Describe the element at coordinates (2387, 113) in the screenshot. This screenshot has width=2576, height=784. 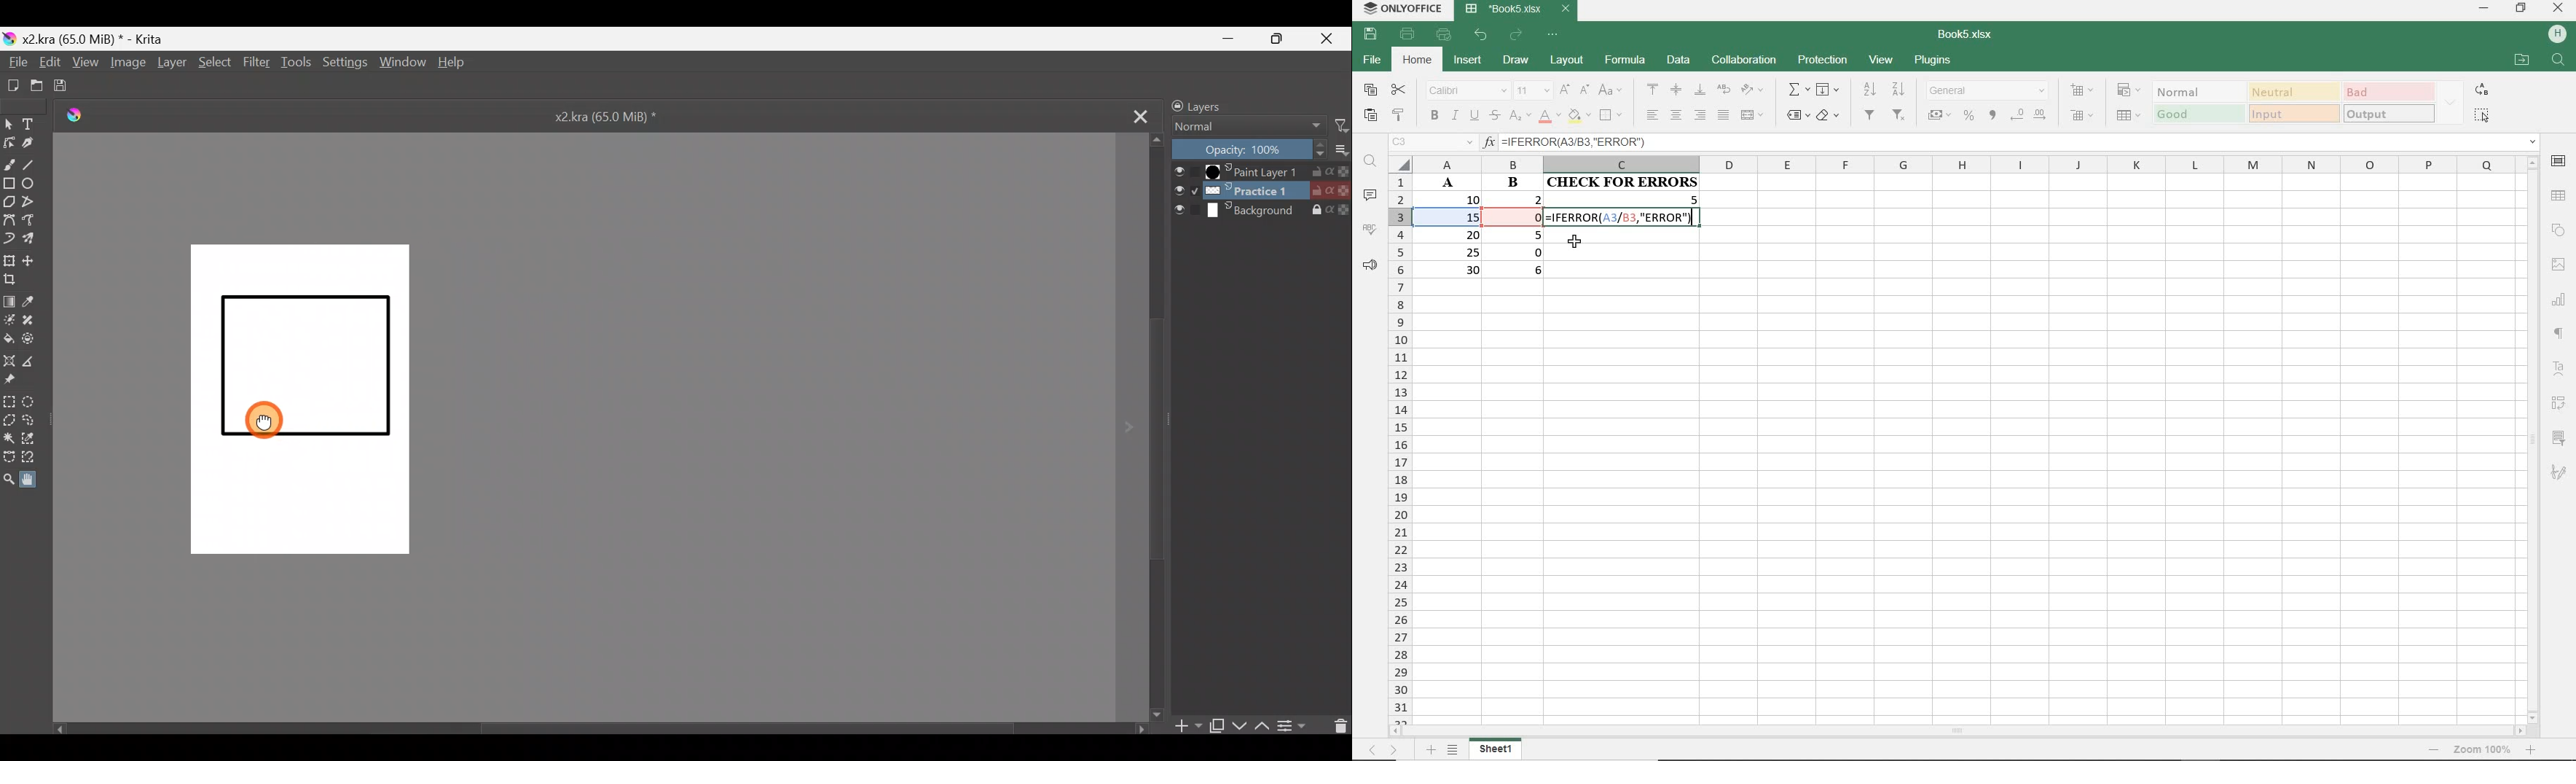
I see `OUTPUT` at that location.